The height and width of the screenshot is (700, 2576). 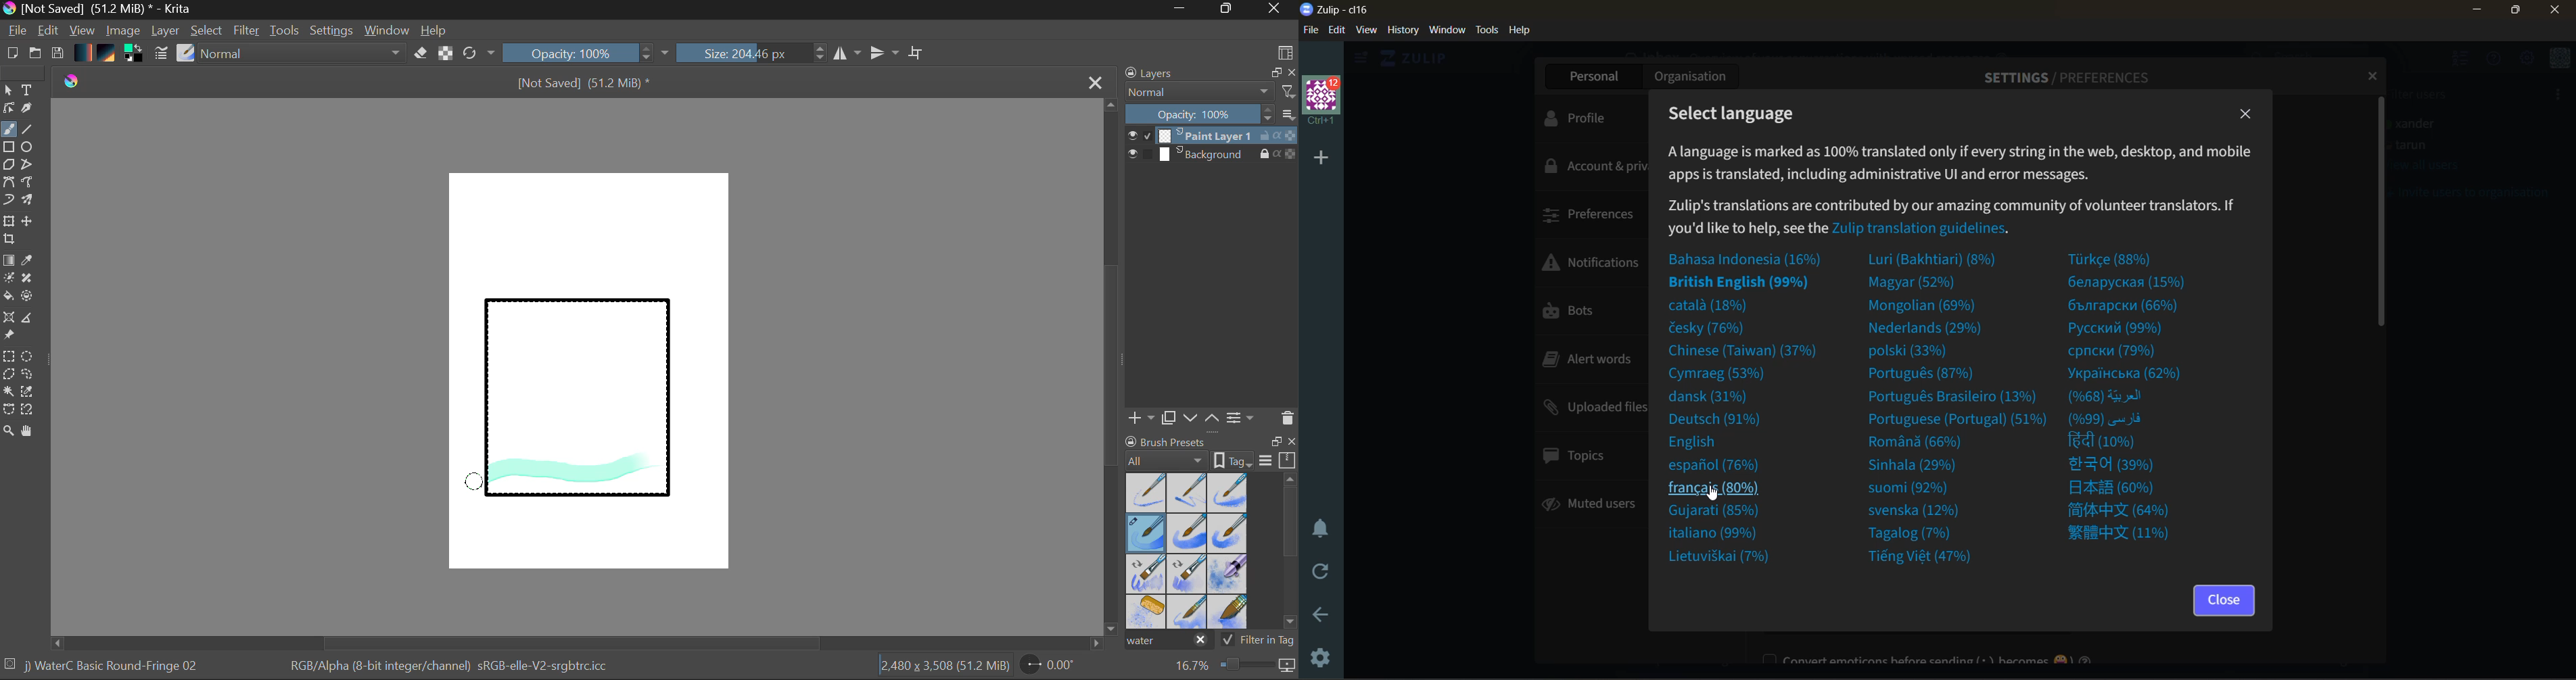 What do you see at coordinates (57, 54) in the screenshot?
I see `Save` at bounding box center [57, 54].